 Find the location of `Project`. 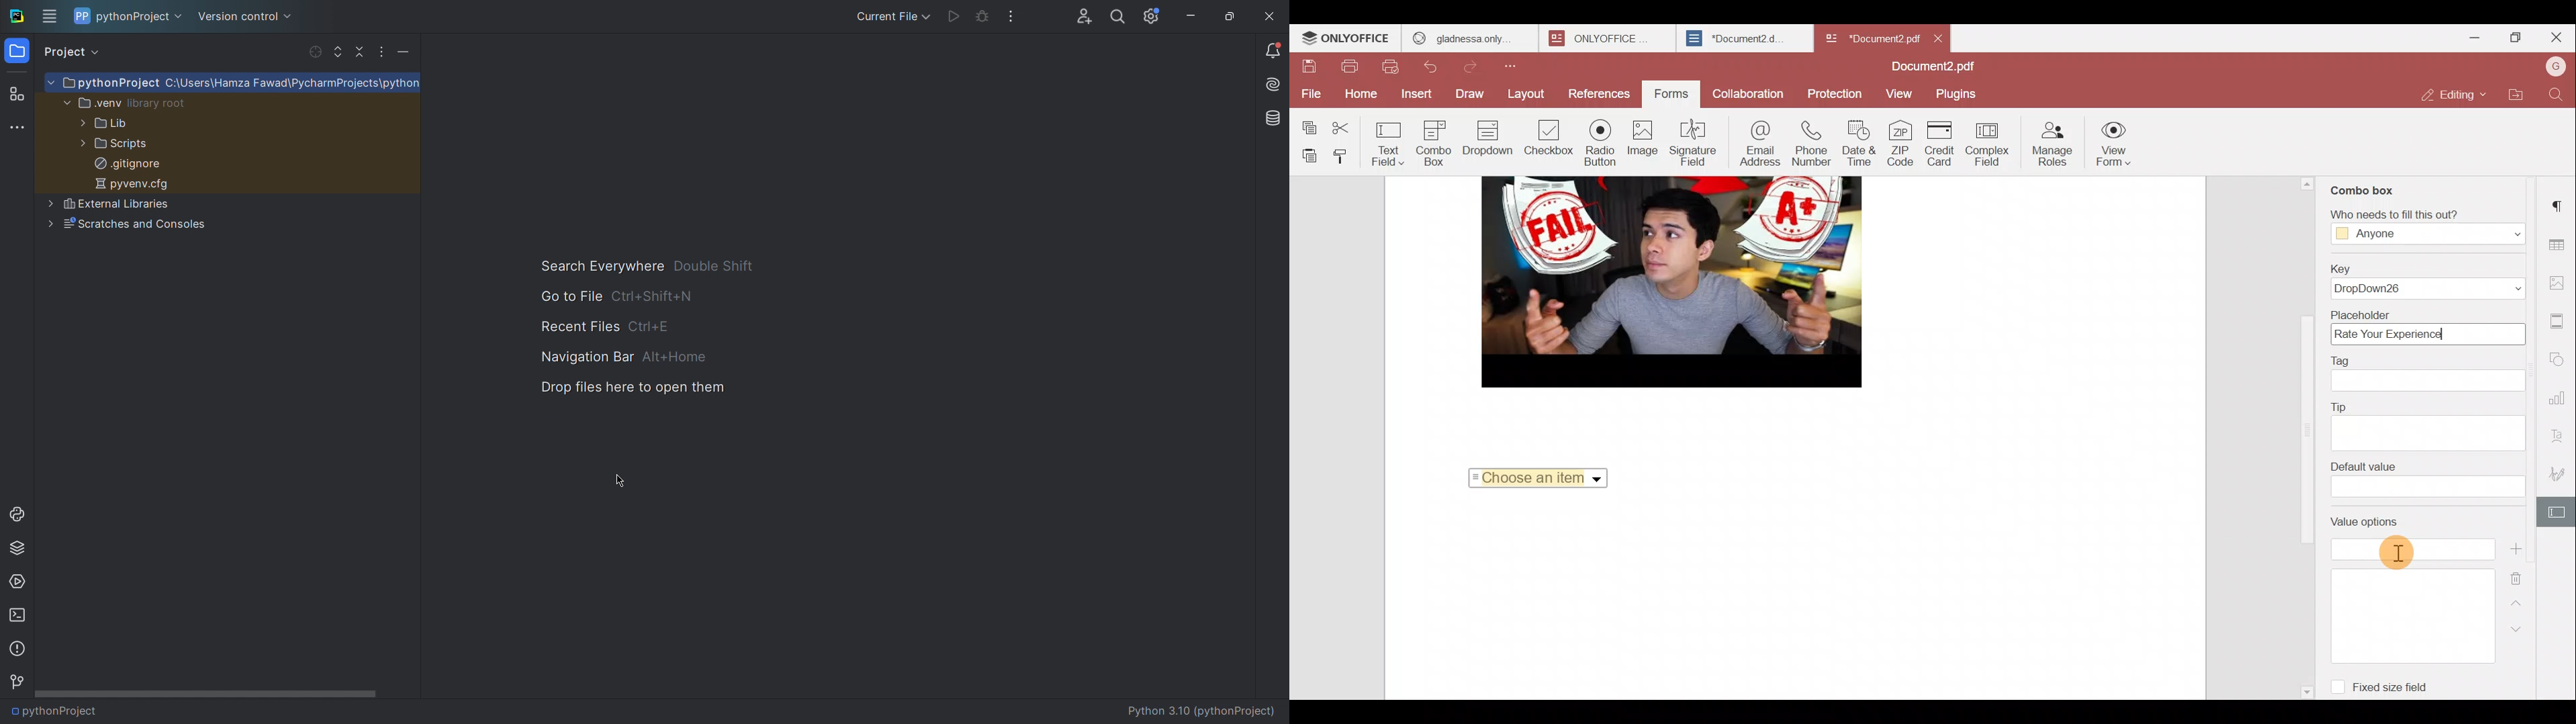

Project is located at coordinates (77, 52).